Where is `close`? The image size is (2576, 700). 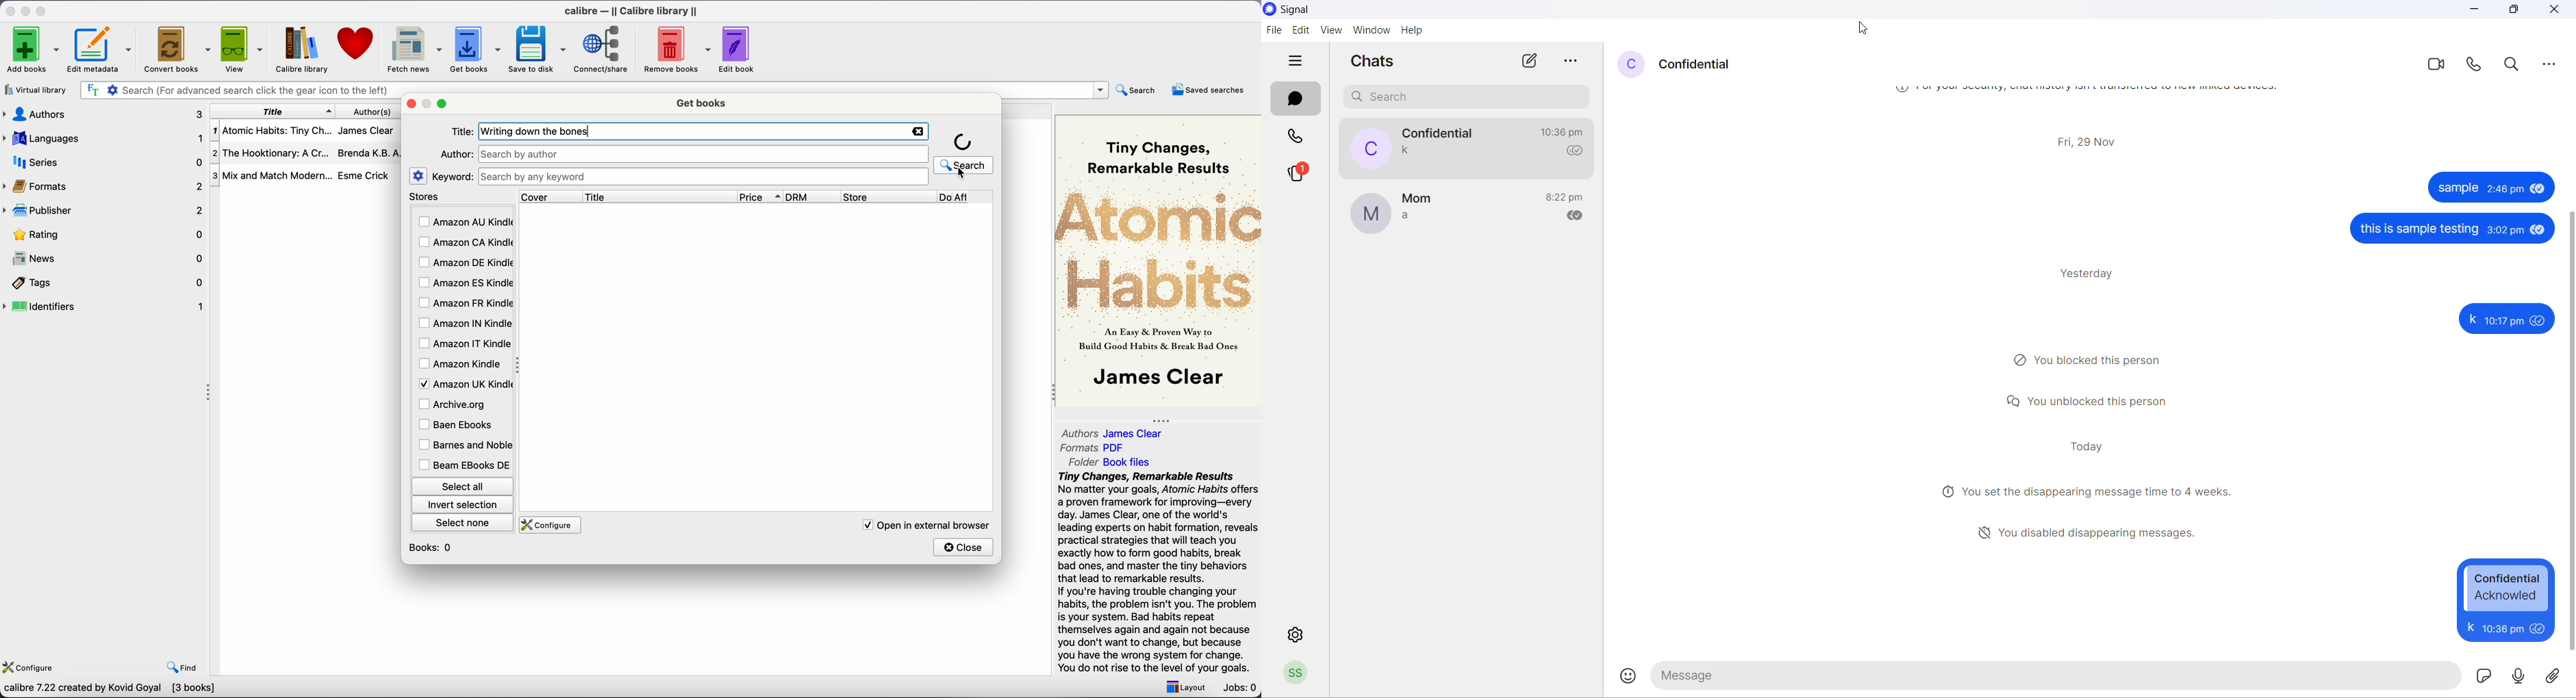
close is located at coordinates (964, 547).